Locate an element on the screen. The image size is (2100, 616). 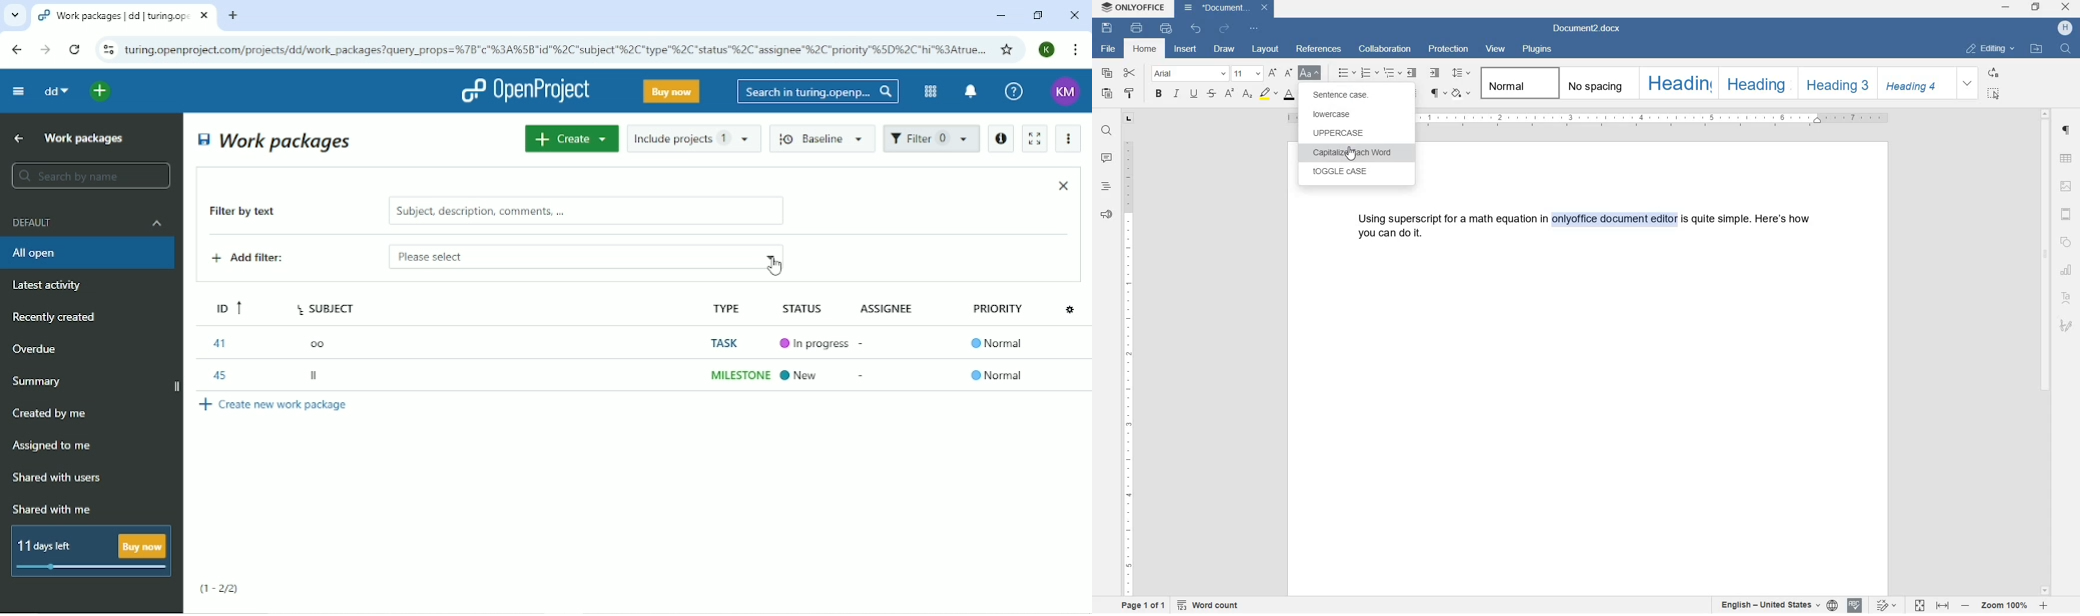
decrement font size is located at coordinates (1288, 72).